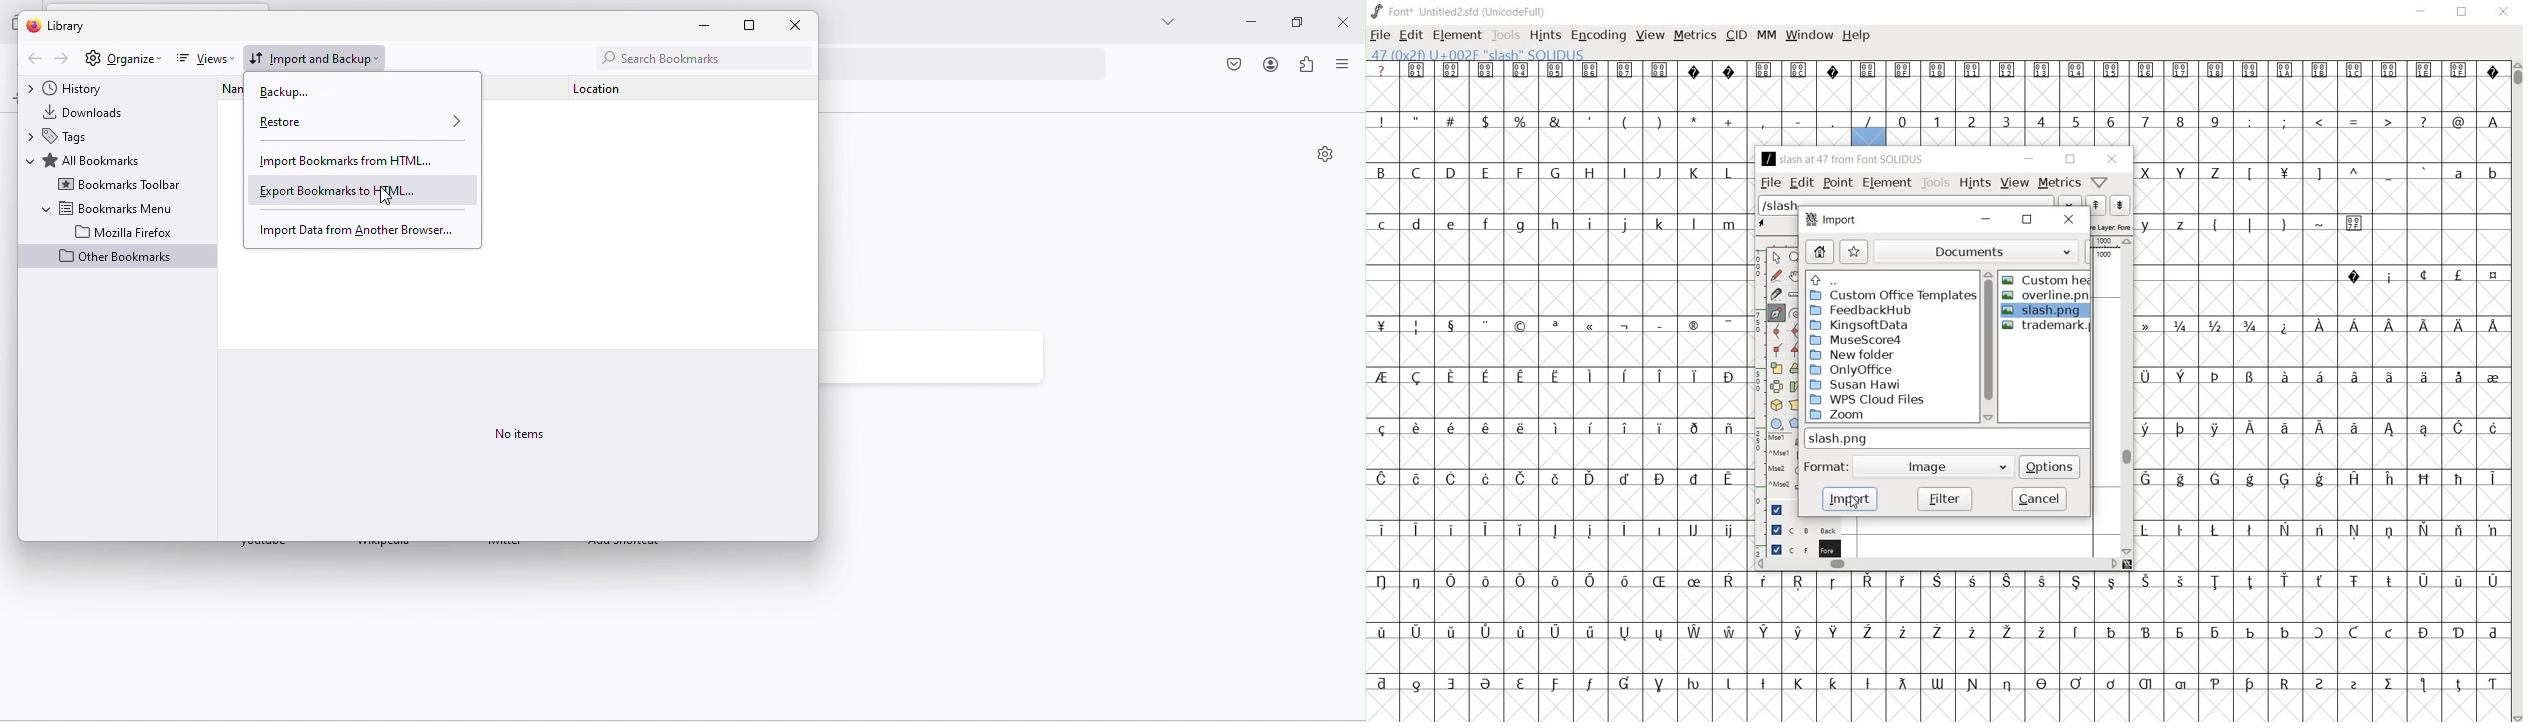 The height and width of the screenshot is (728, 2548). Describe the element at coordinates (1794, 258) in the screenshot. I see `Magnify` at that location.